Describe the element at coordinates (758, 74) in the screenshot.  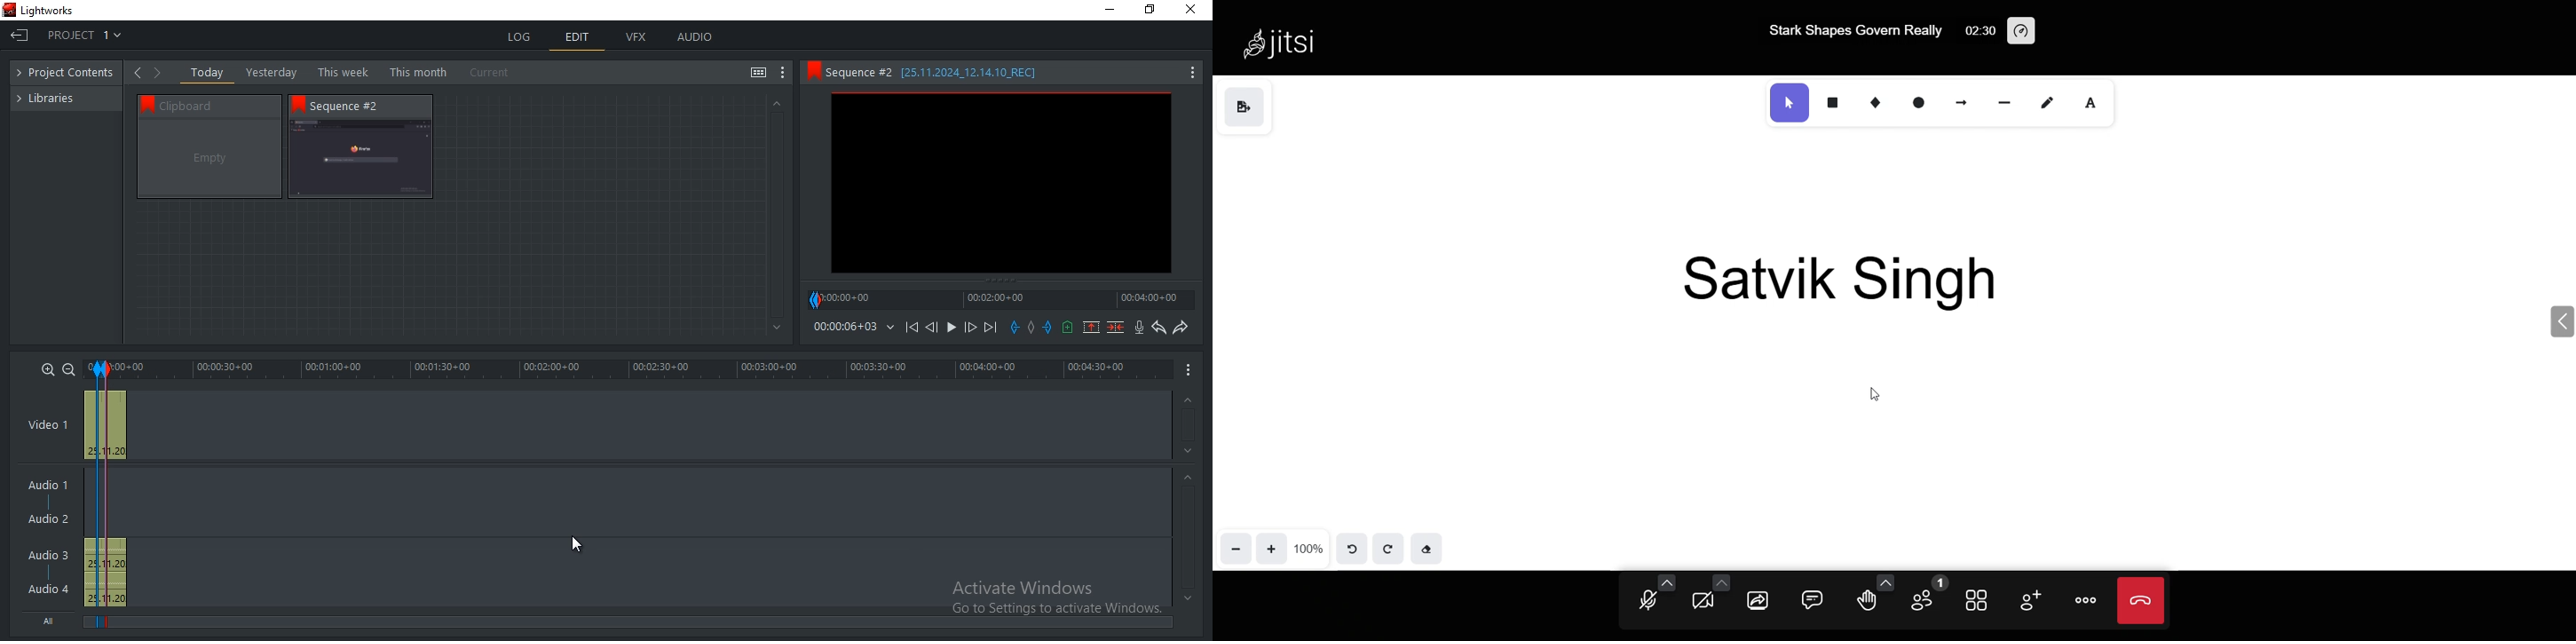
I see `toggle ` at that location.